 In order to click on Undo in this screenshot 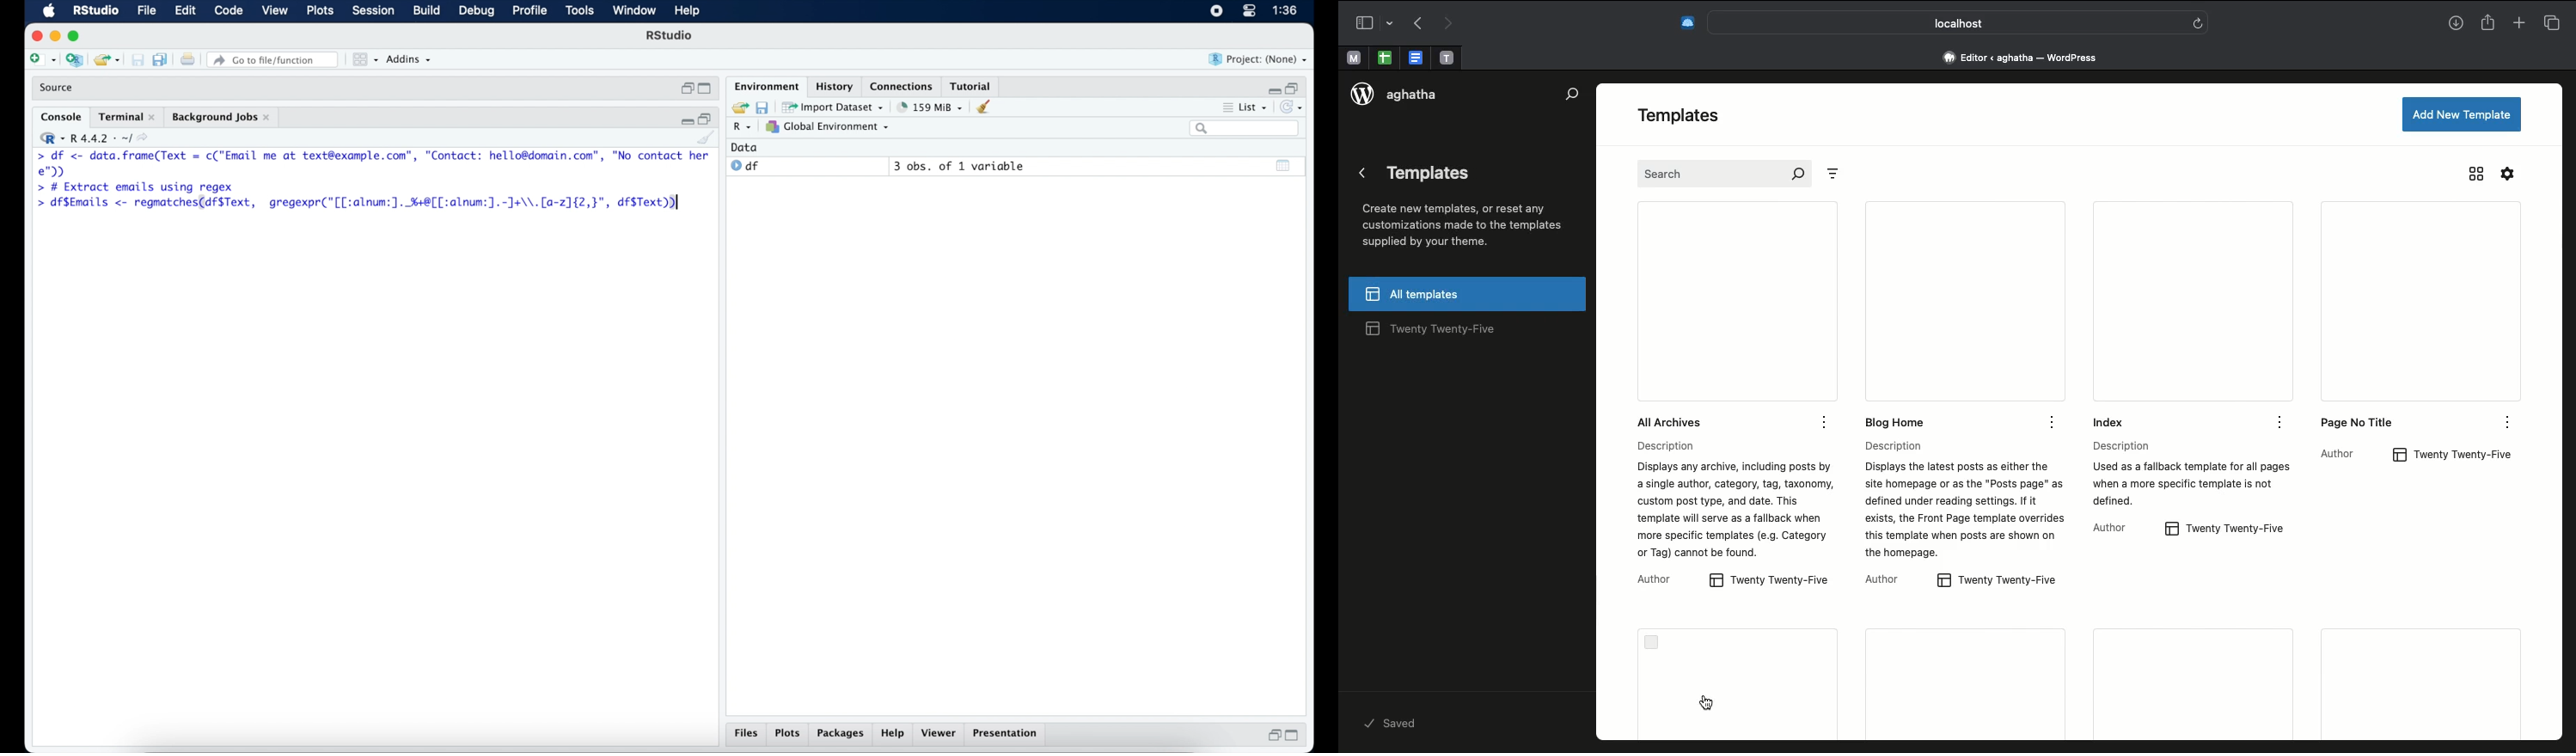, I will do `click(1418, 22)`.